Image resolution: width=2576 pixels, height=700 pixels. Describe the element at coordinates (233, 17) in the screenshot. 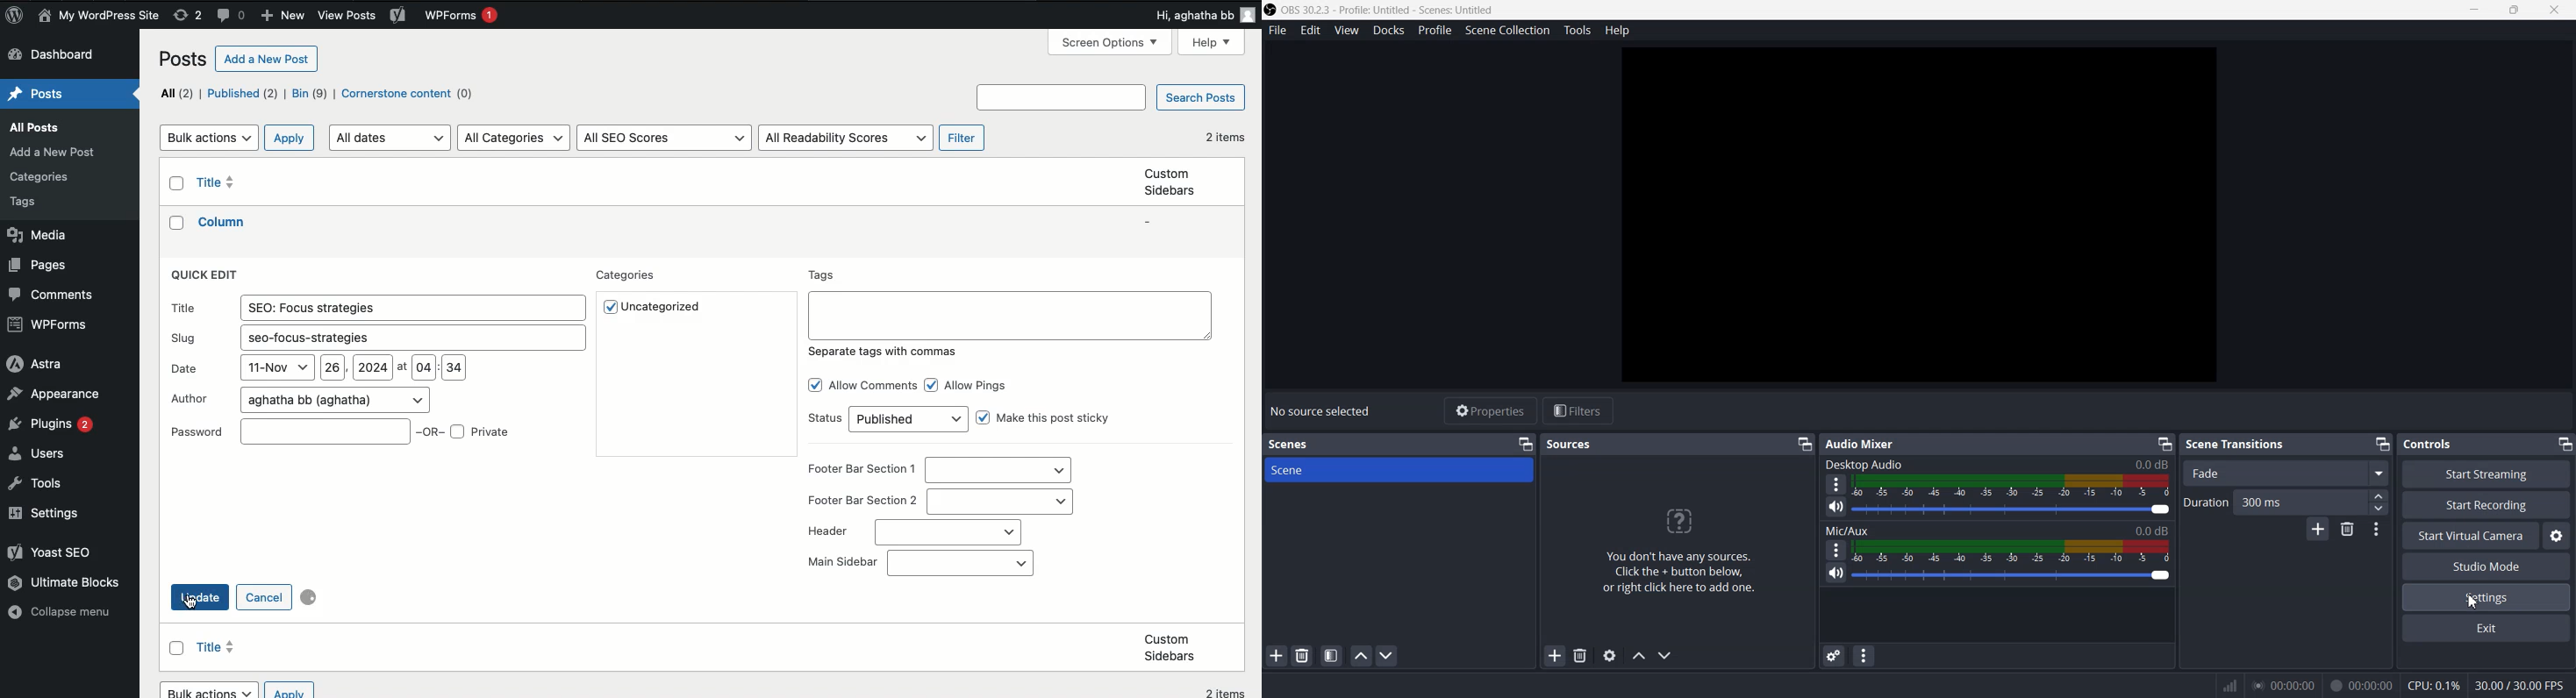

I see `Comments` at that location.